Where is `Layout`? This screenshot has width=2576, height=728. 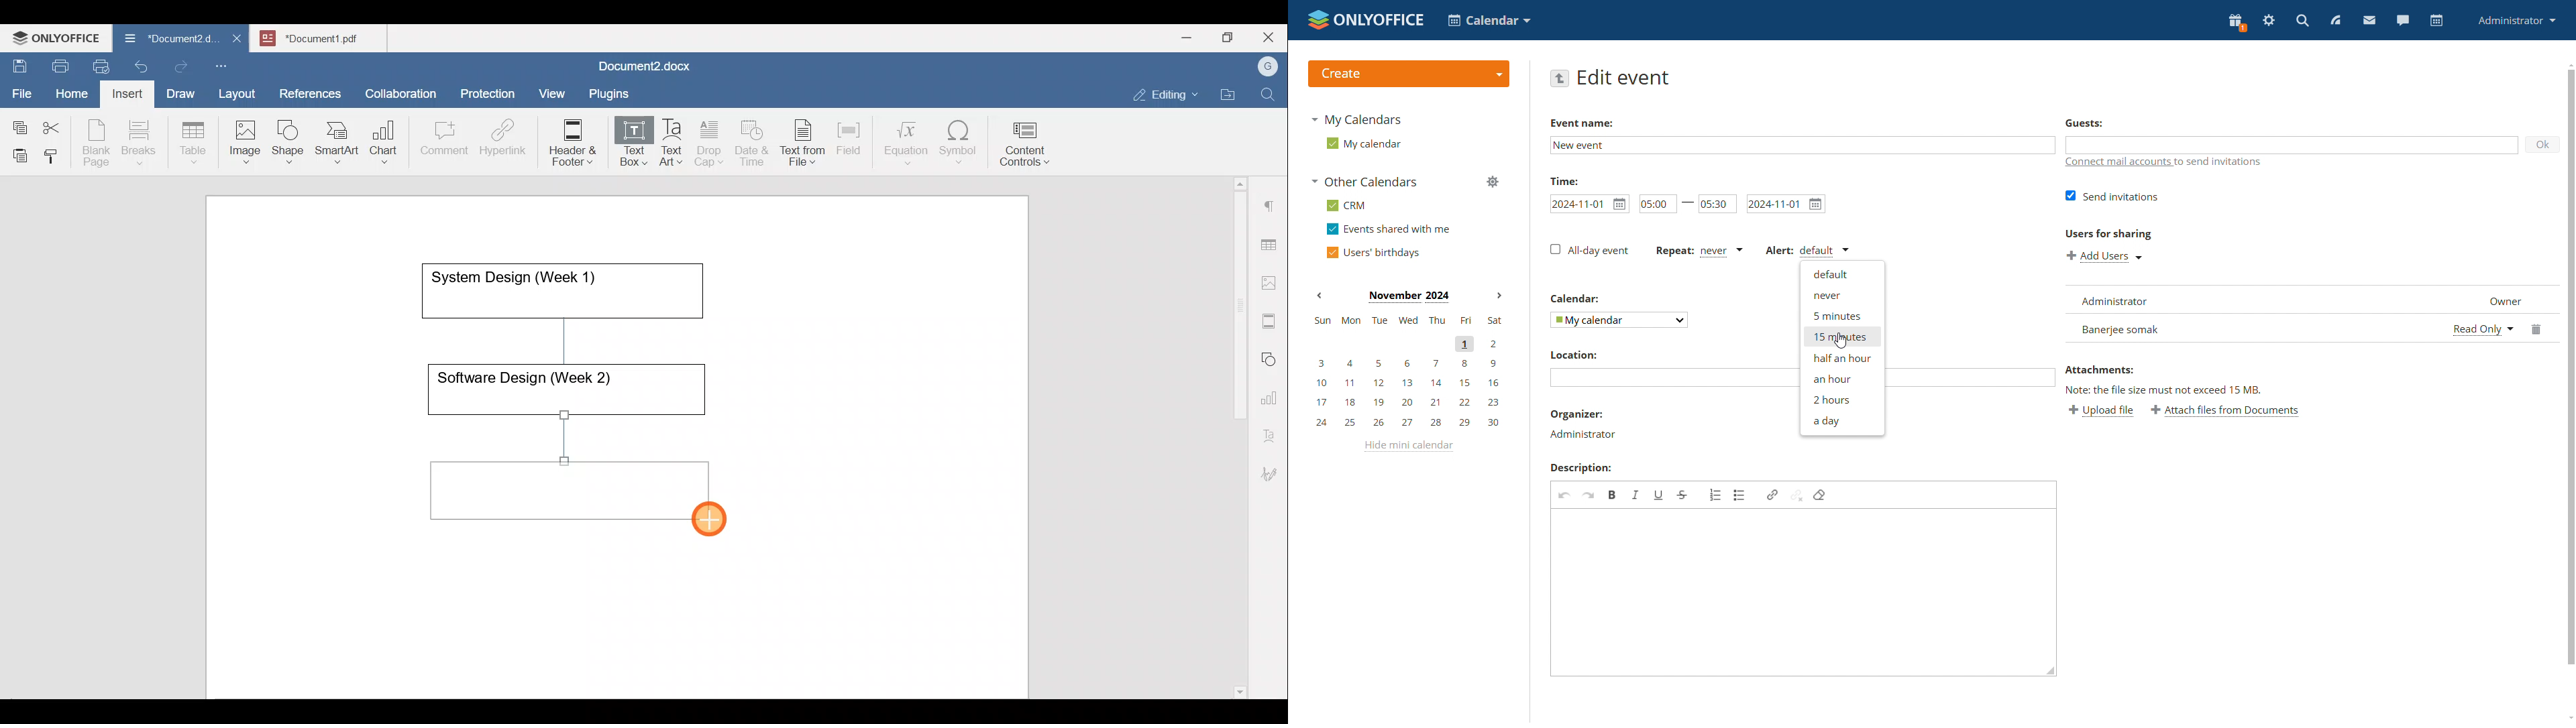
Layout is located at coordinates (240, 91).